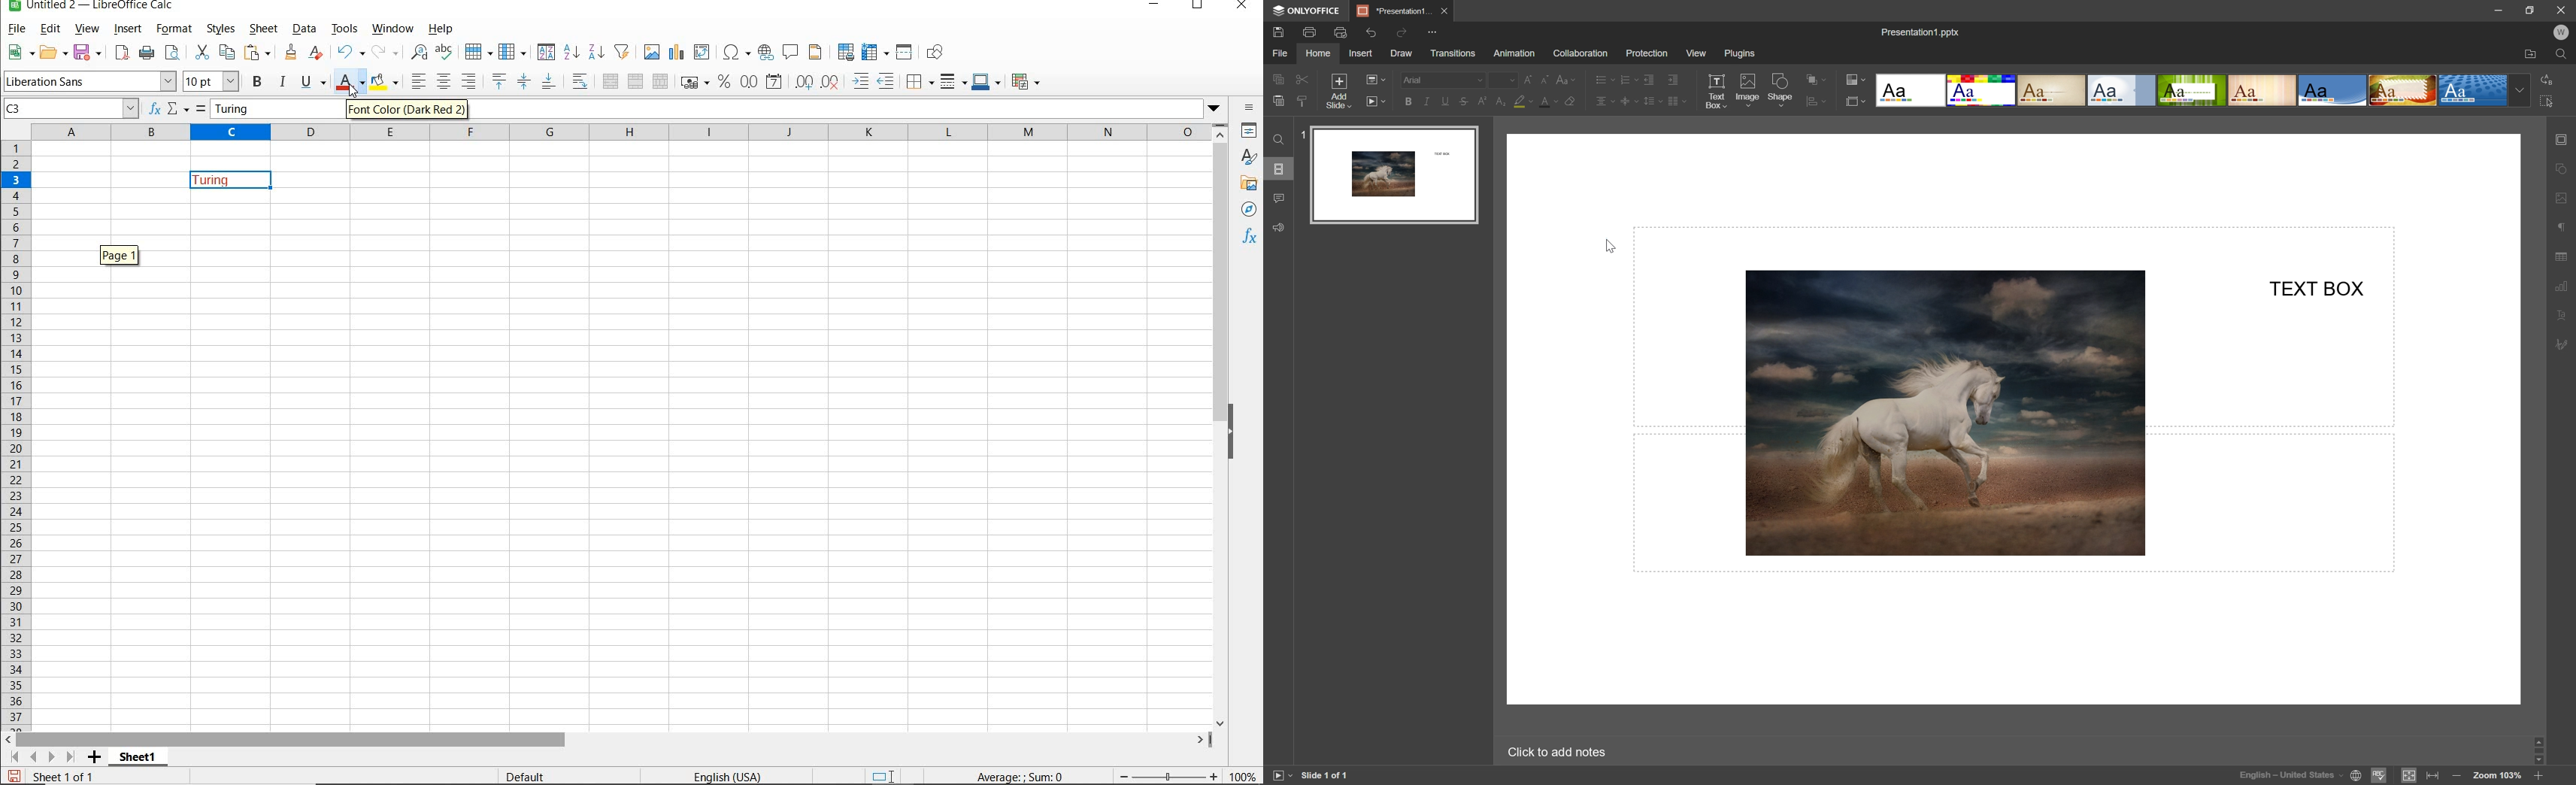  Describe the element at coordinates (51, 30) in the screenshot. I see `EDIT` at that location.